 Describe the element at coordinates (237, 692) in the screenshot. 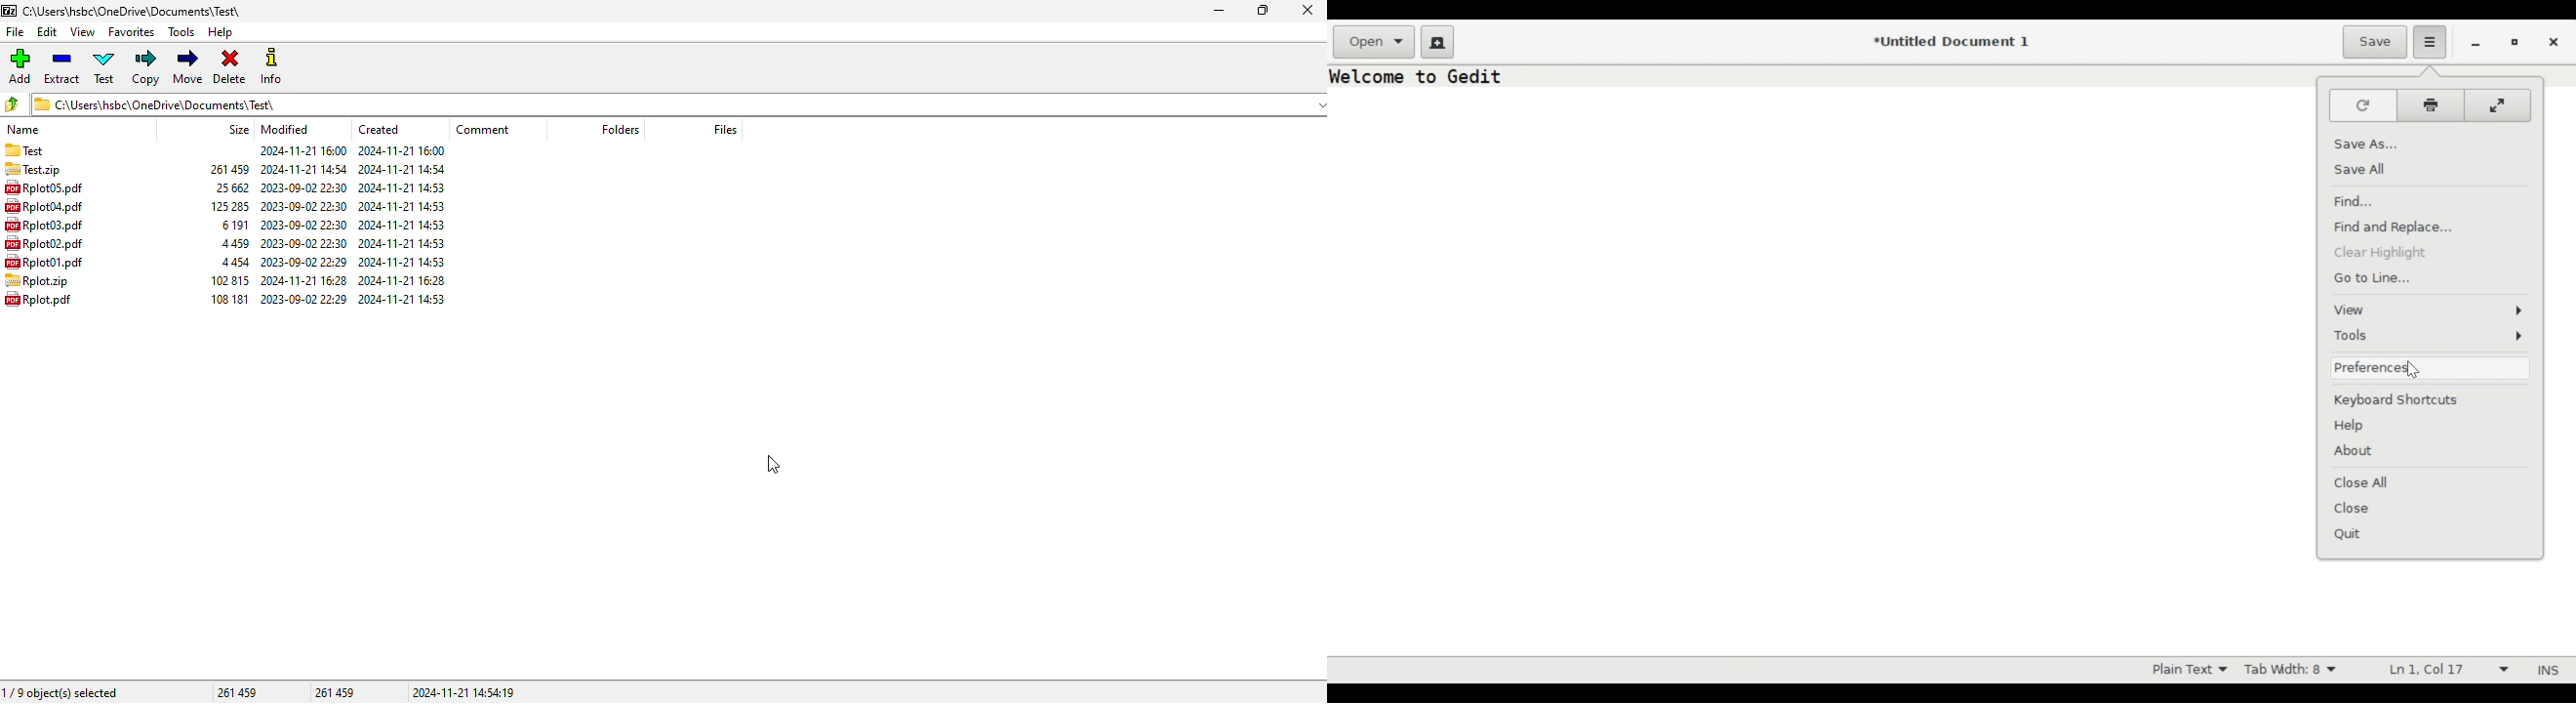

I see `261 459` at that location.